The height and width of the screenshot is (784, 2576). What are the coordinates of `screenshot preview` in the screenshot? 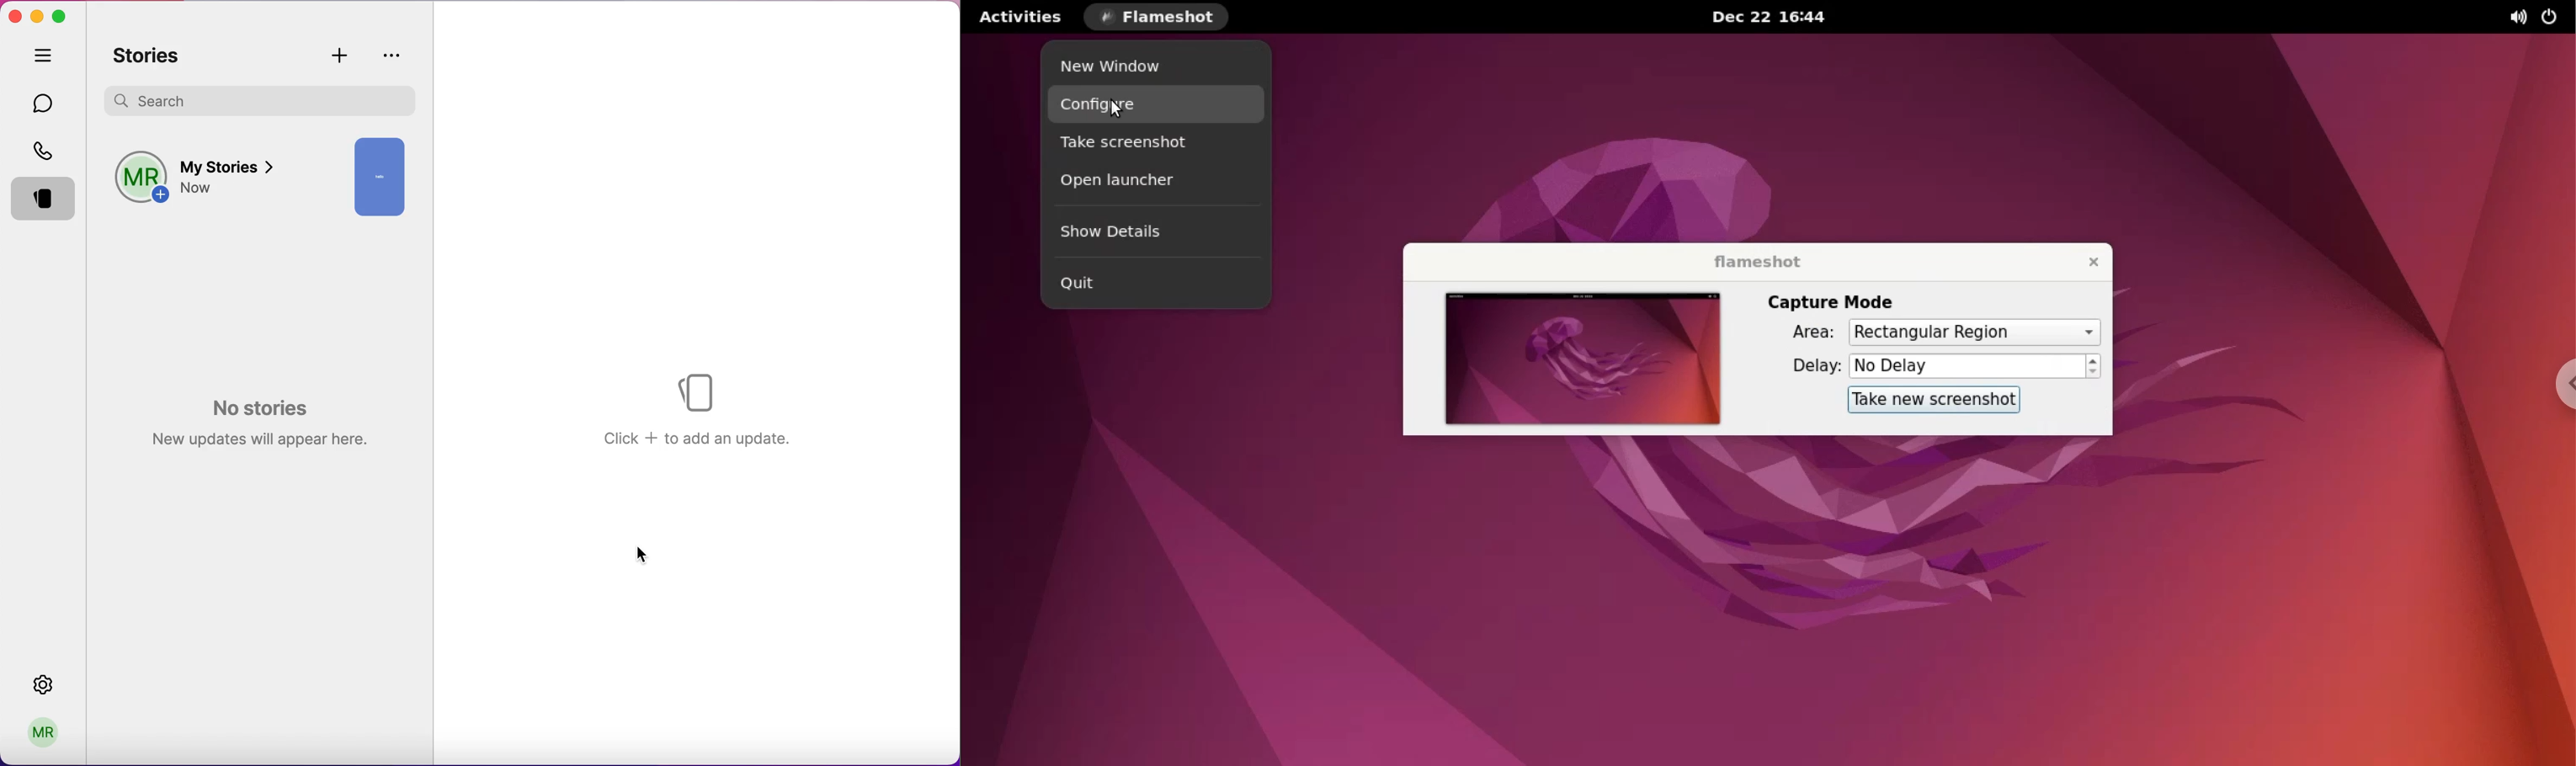 It's located at (1579, 360).